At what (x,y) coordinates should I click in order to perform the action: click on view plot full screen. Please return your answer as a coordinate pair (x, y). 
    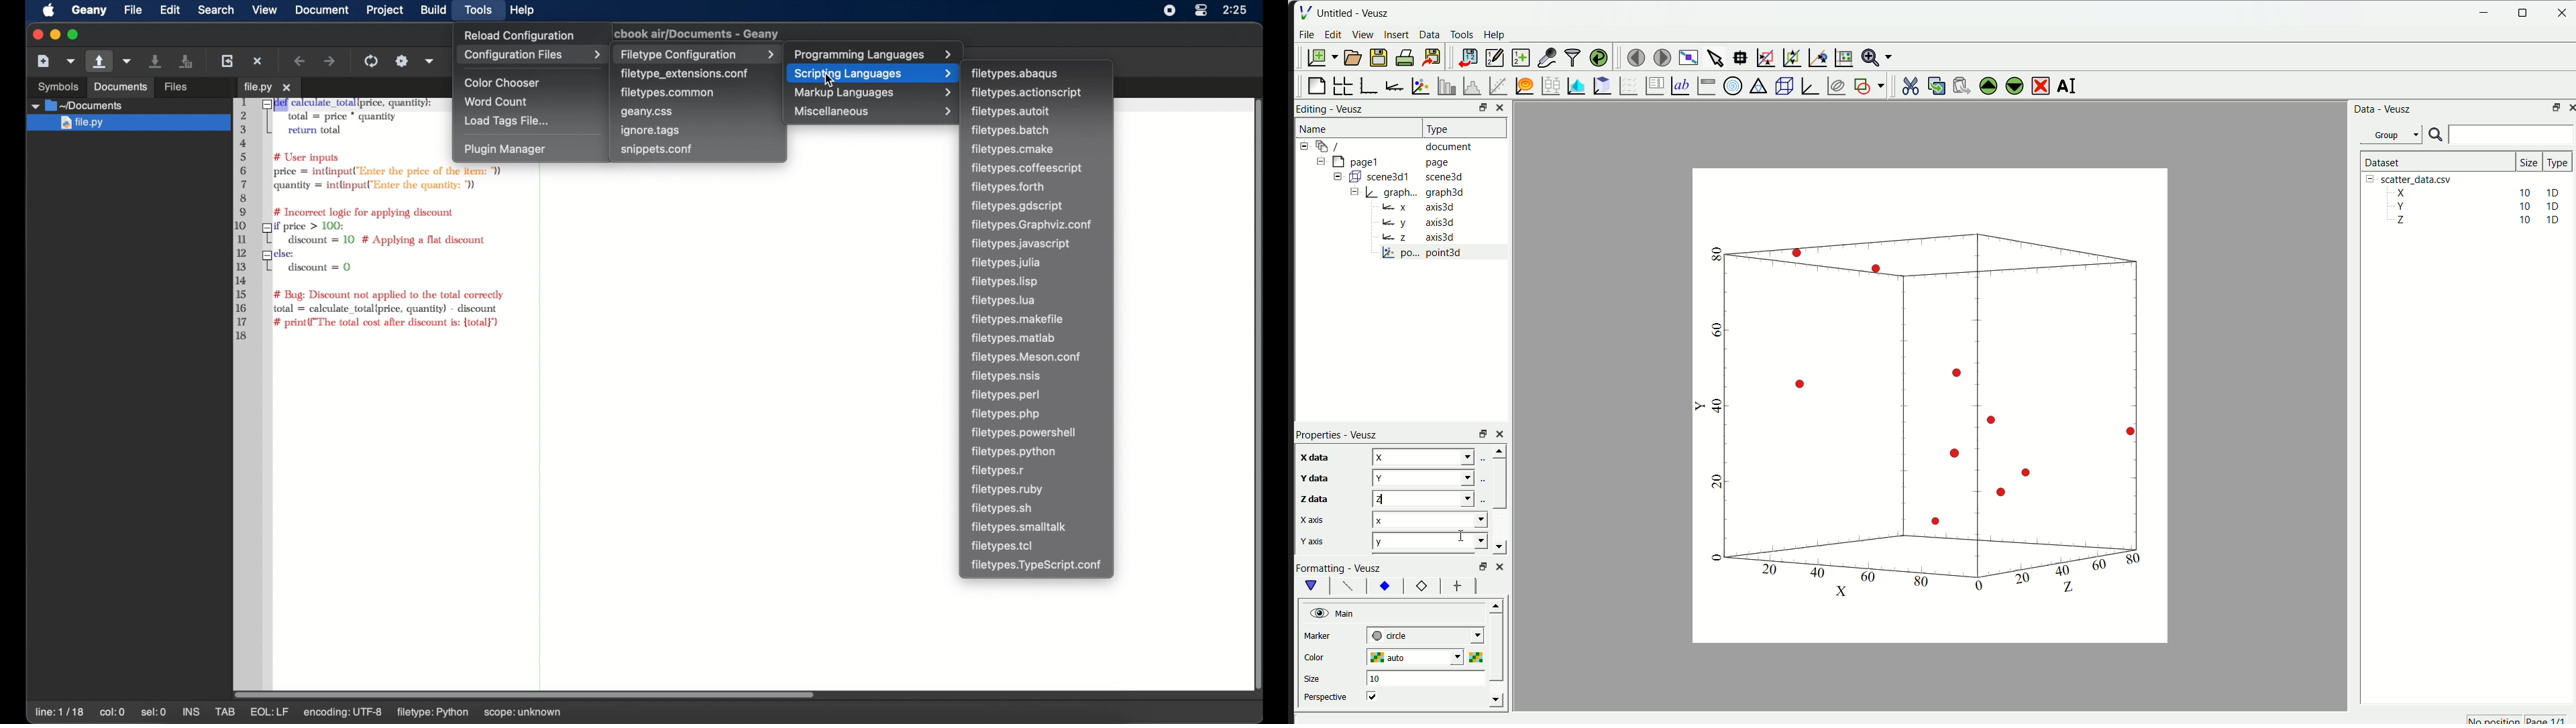
    Looking at the image, I should click on (1686, 56).